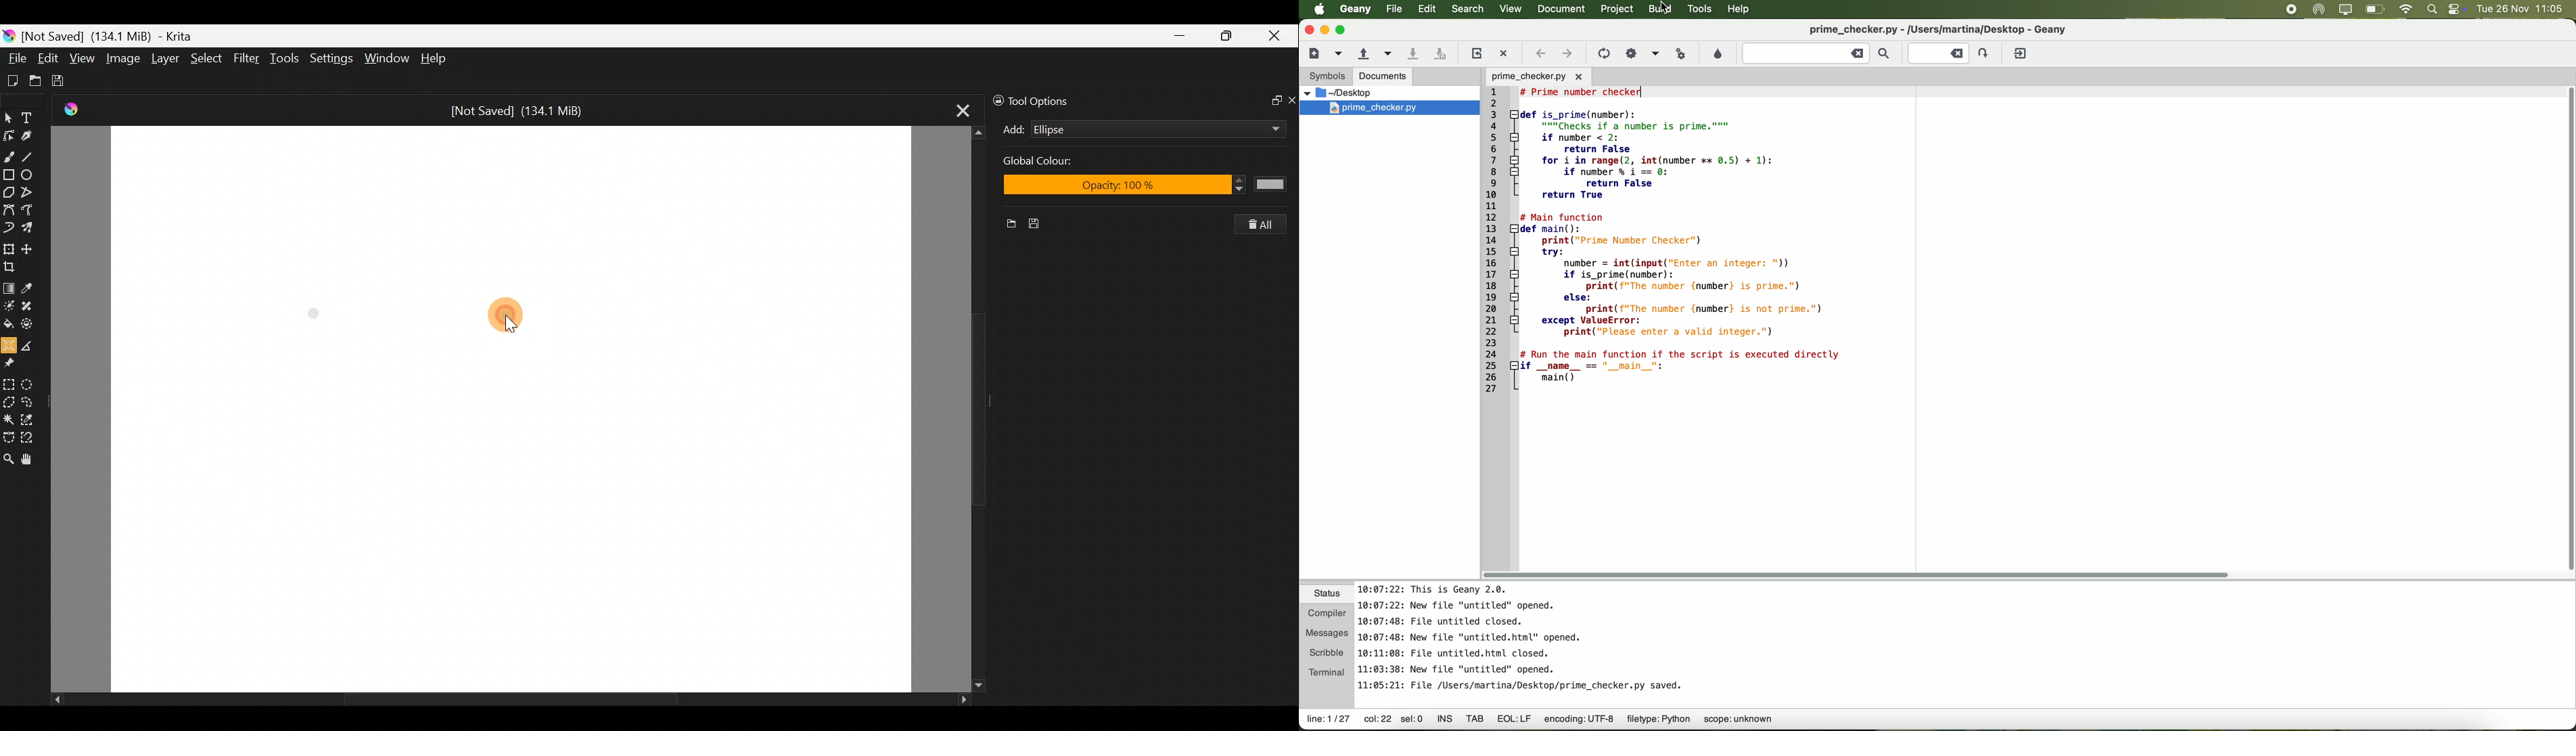 Image resolution: width=2576 pixels, height=756 pixels. I want to click on Save, so click(66, 81).